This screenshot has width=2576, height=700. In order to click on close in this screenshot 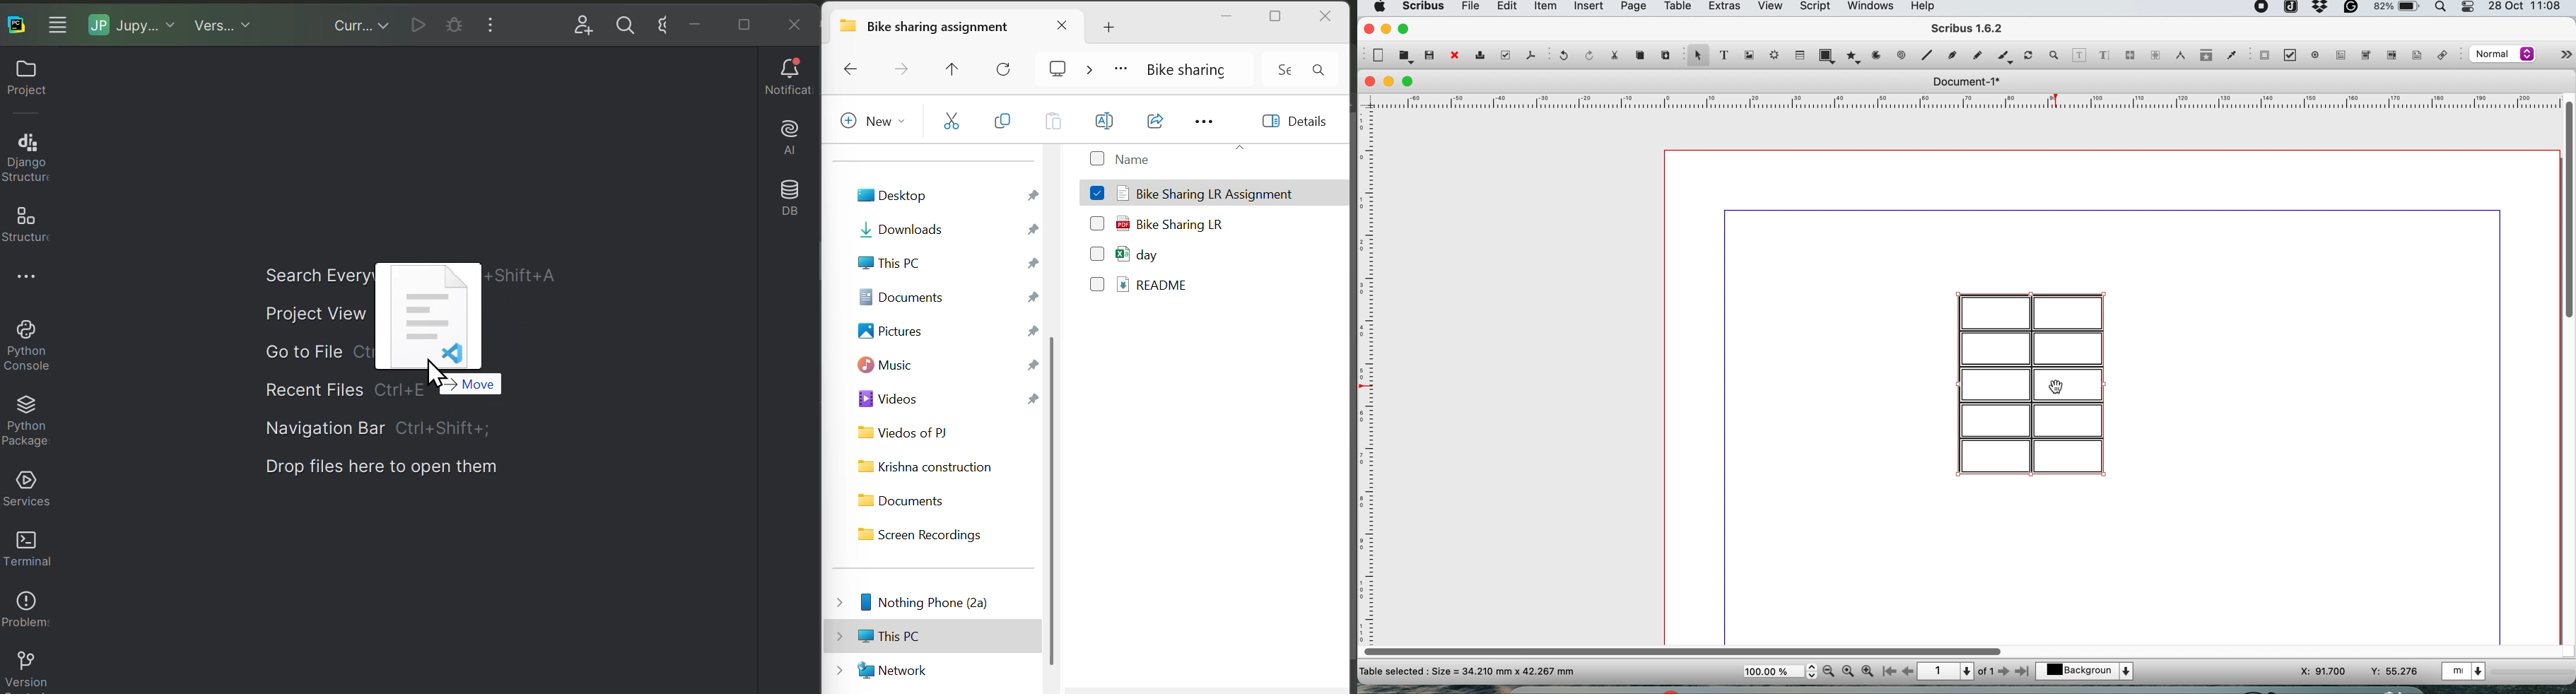, I will do `click(1368, 81)`.